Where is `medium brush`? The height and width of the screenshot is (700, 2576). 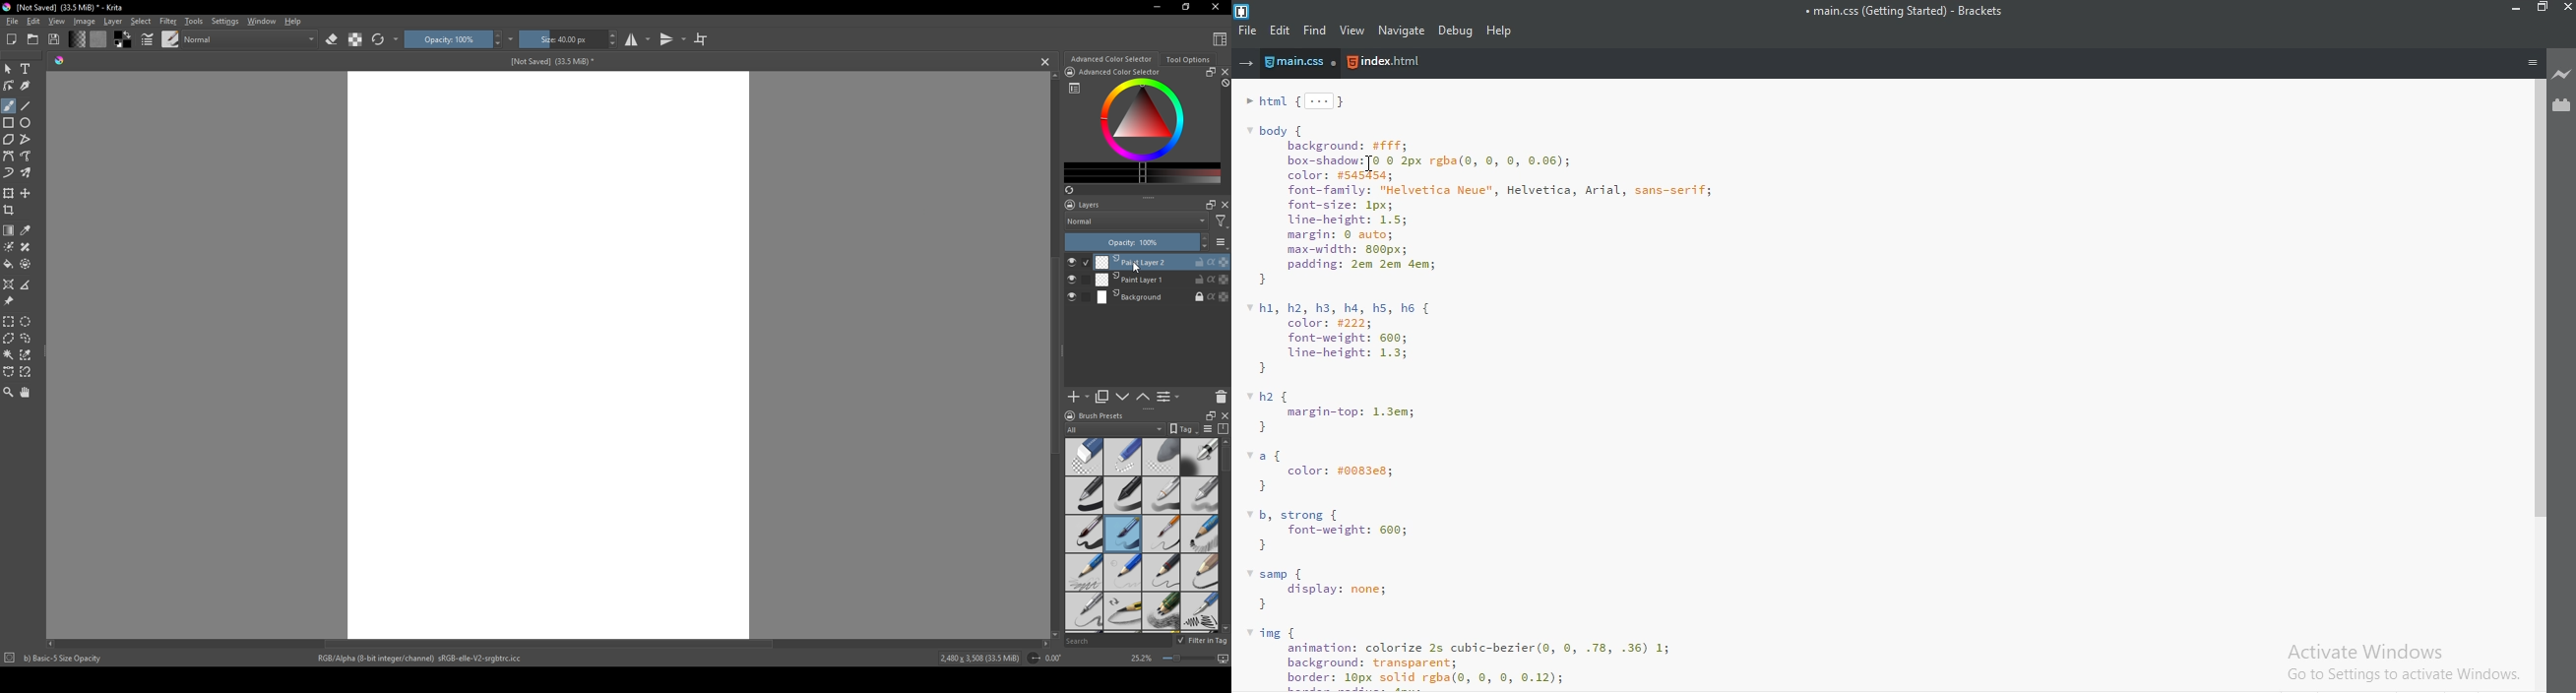
medium brush is located at coordinates (1123, 534).